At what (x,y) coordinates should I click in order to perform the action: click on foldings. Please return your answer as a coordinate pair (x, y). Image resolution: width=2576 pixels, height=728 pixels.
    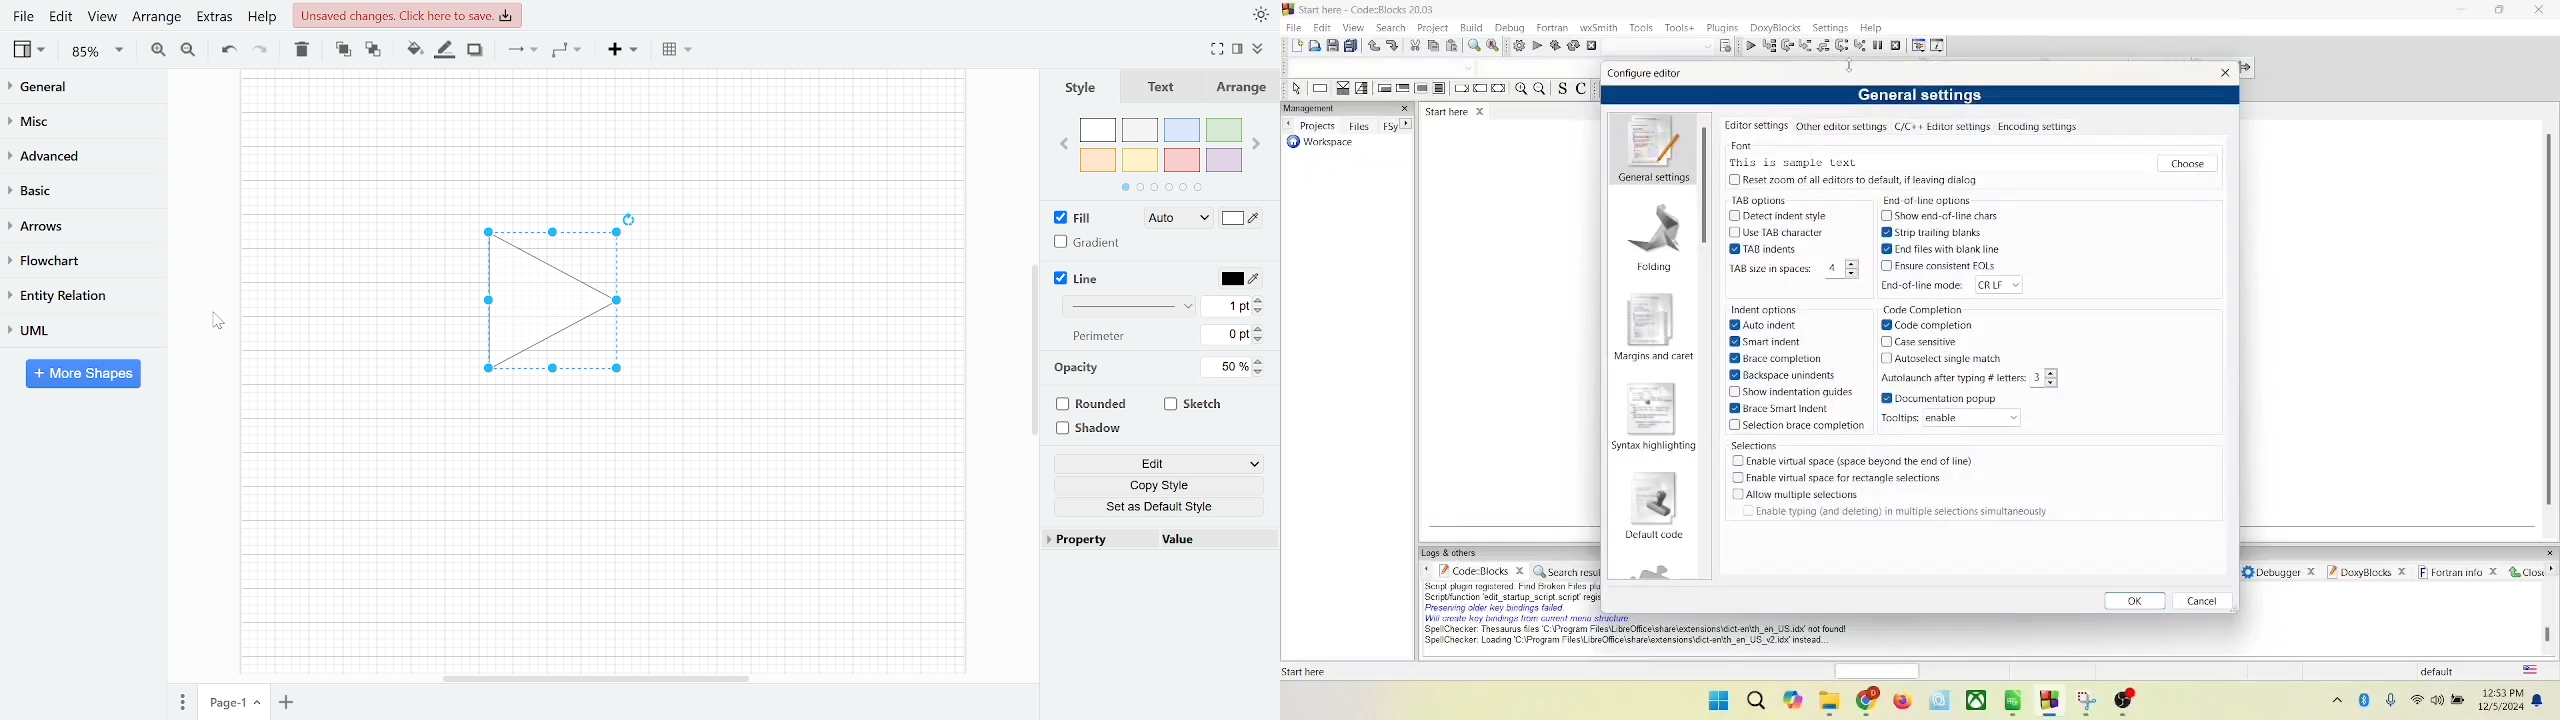
    Looking at the image, I should click on (1654, 235).